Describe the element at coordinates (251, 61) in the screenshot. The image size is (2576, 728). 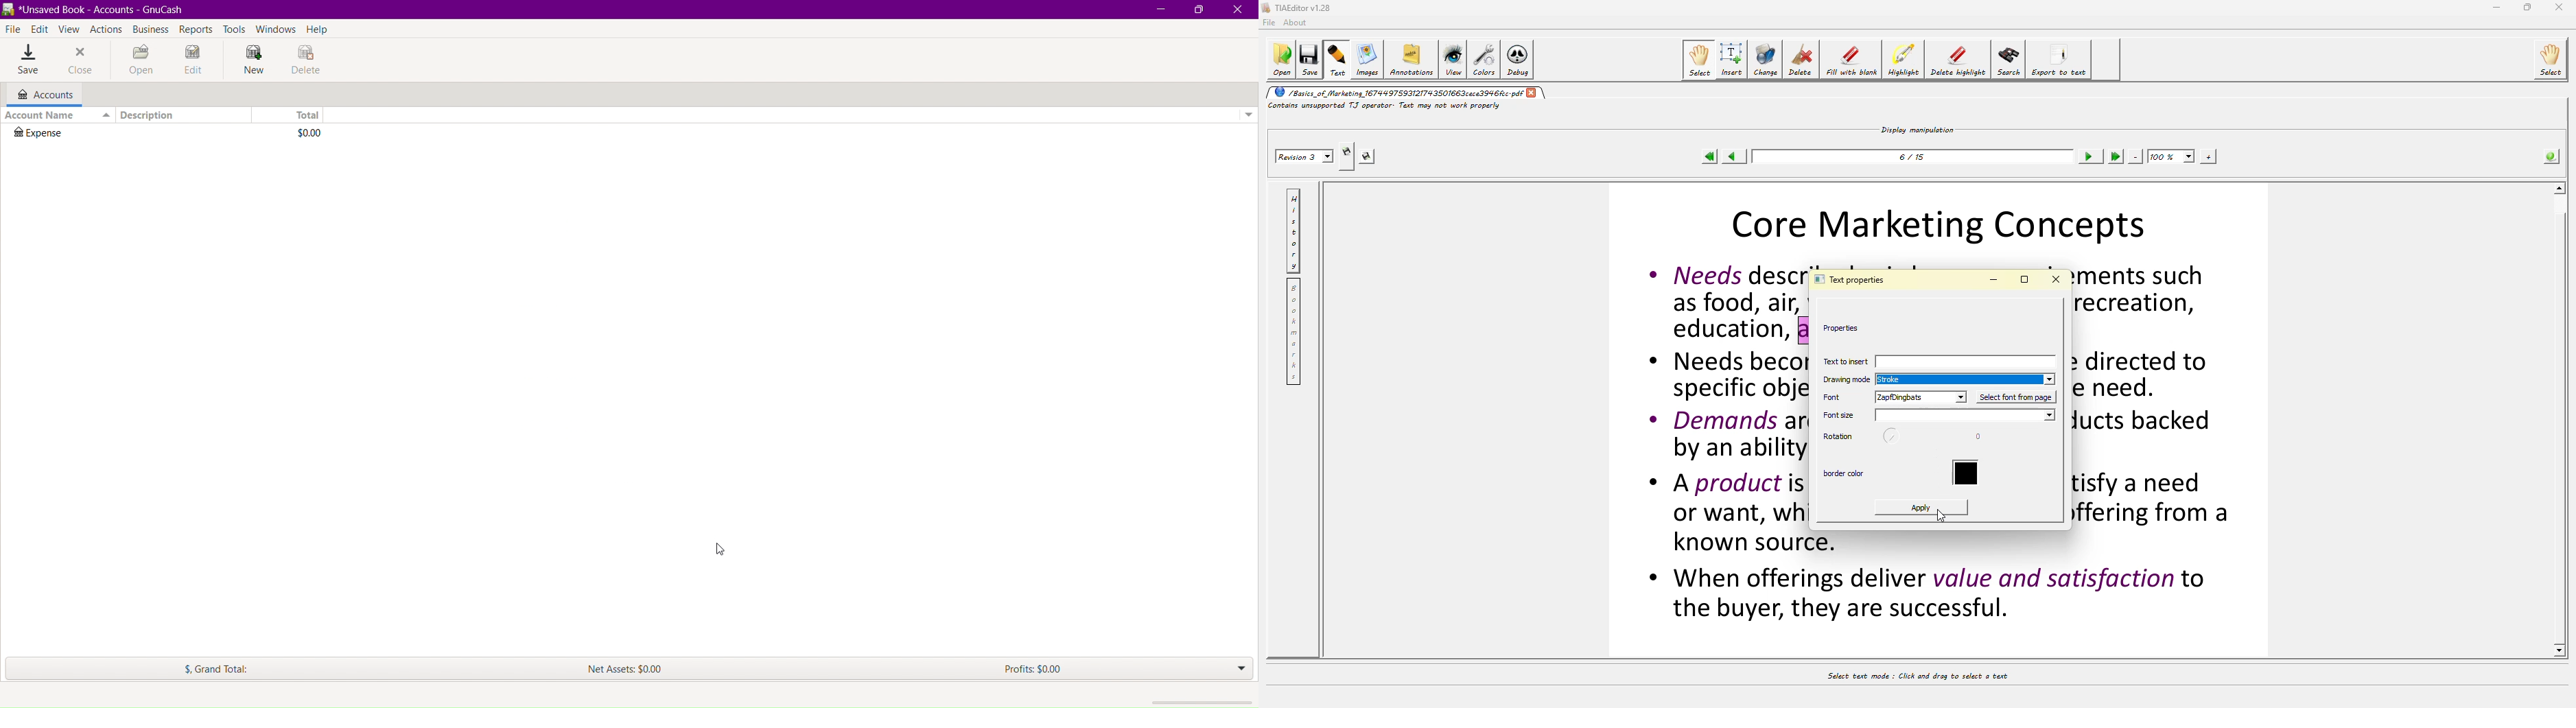
I see `New` at that location.